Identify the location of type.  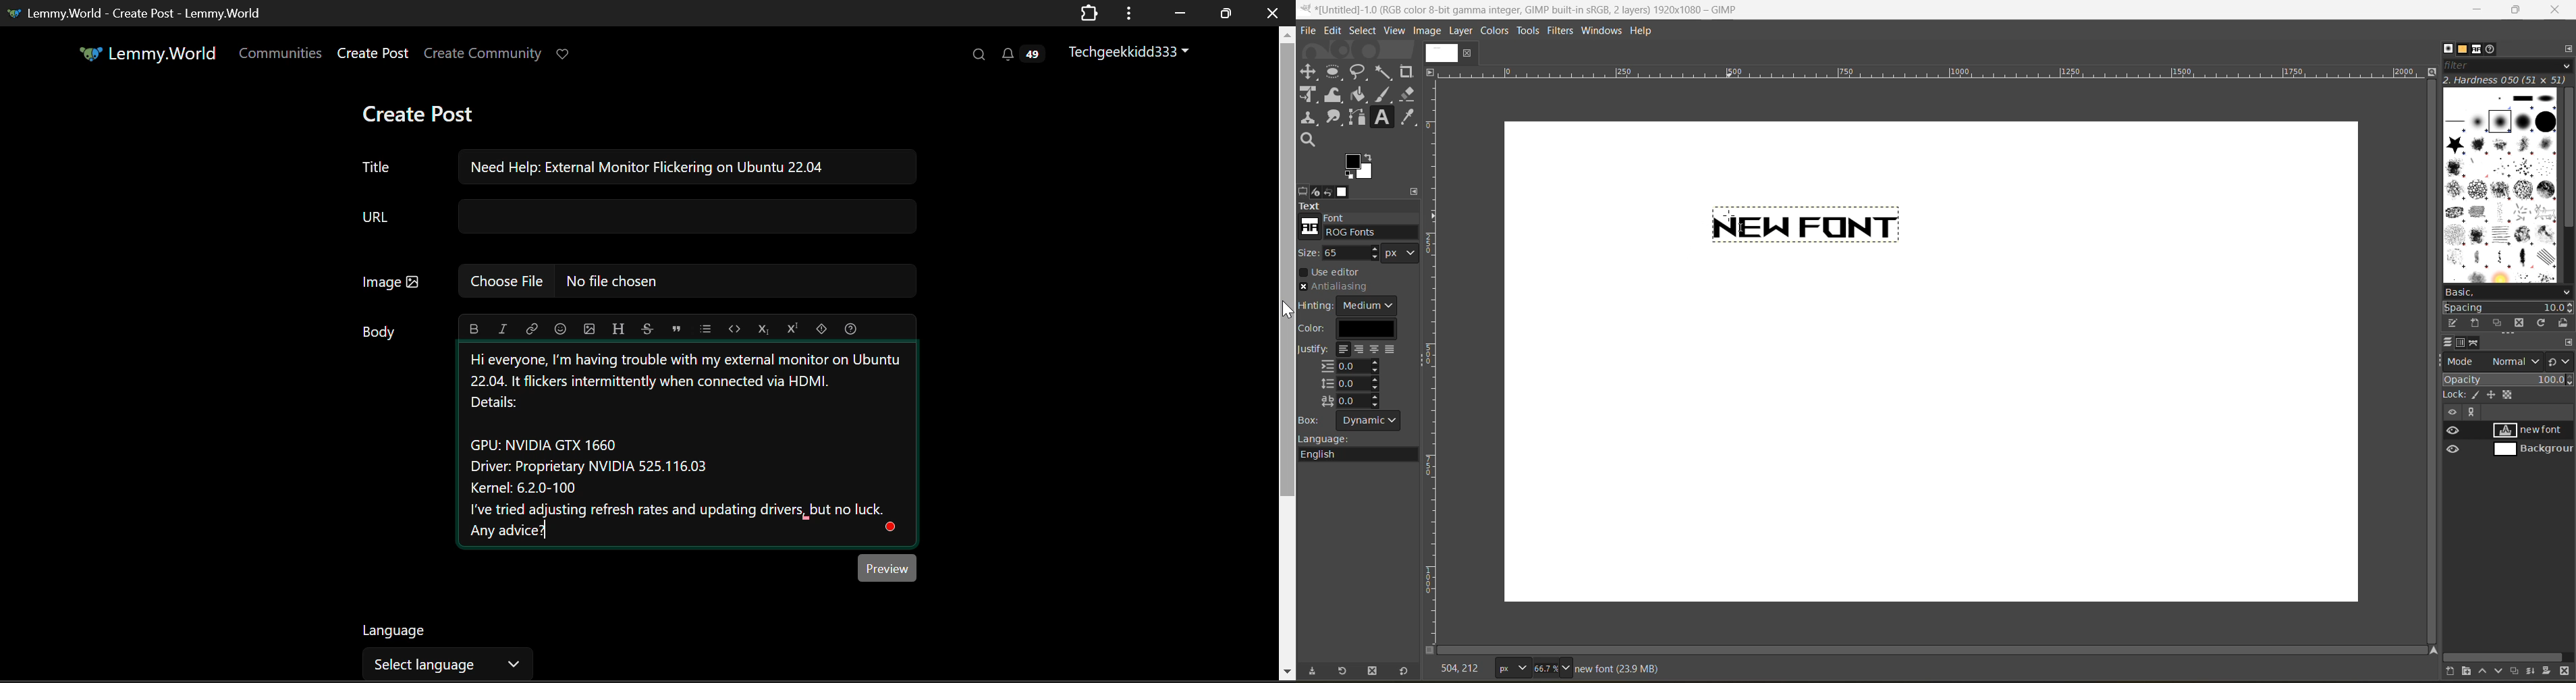
(1512, 667).